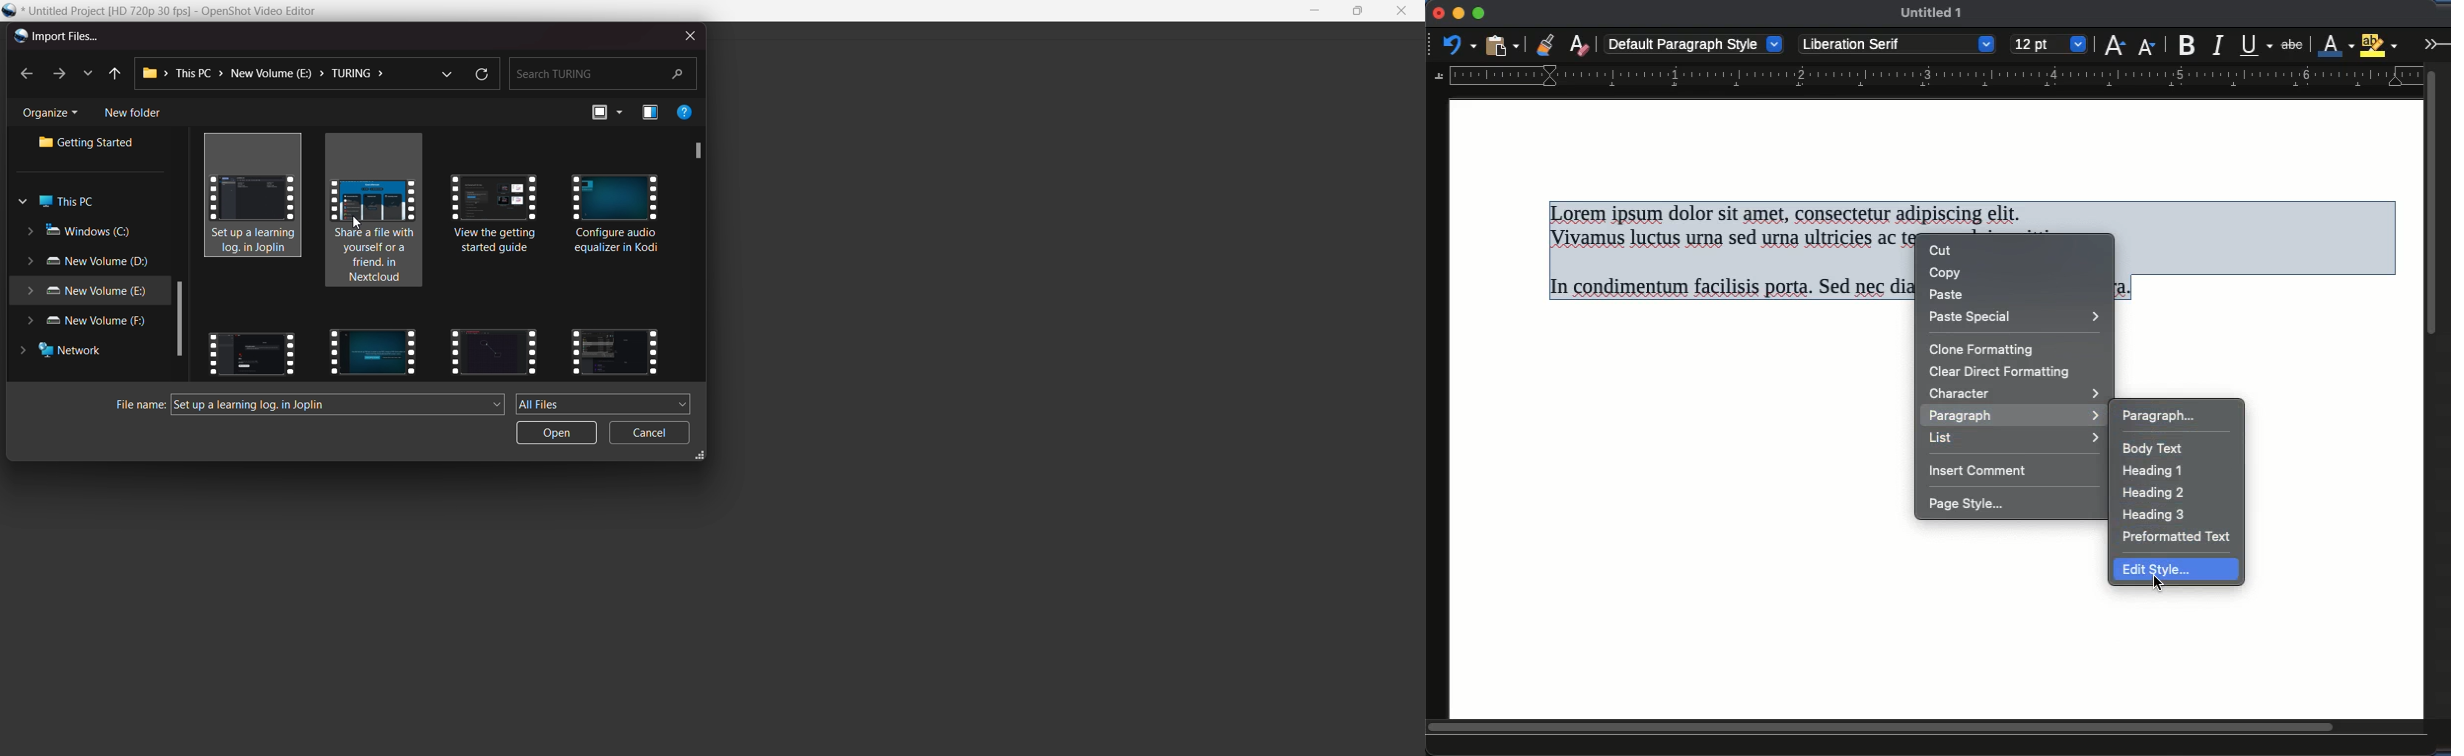 The width and height of the screenshot is (2464, 756). I want to click on preview, so click(651, 114).